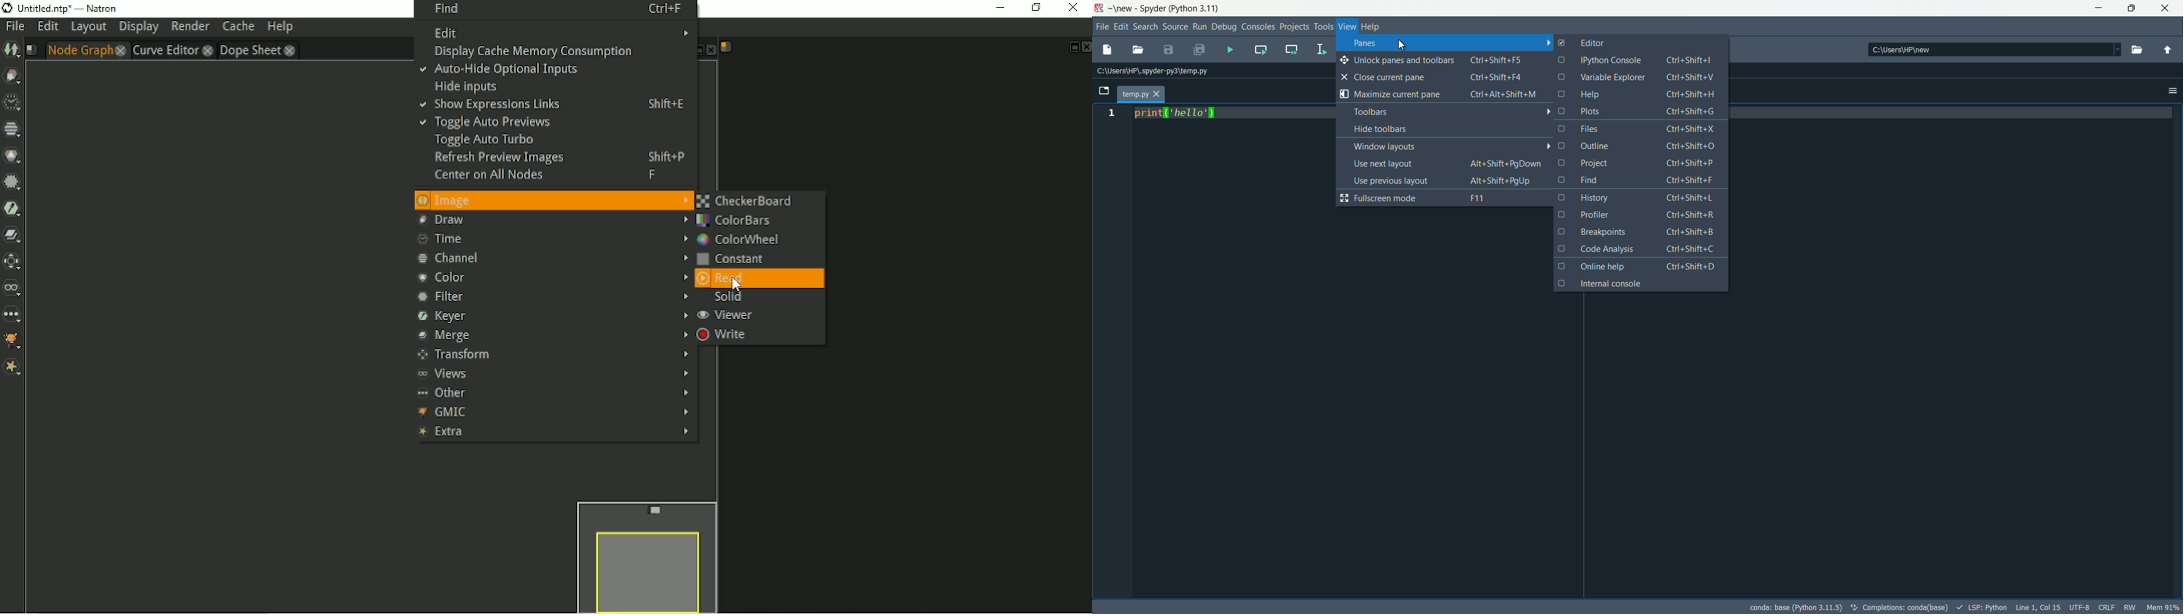 The image size is (2184, 616). Describe the element at coordinates (1797, 607) in the screenshot. I see `conda: base (python 3.11.5)` at that location.